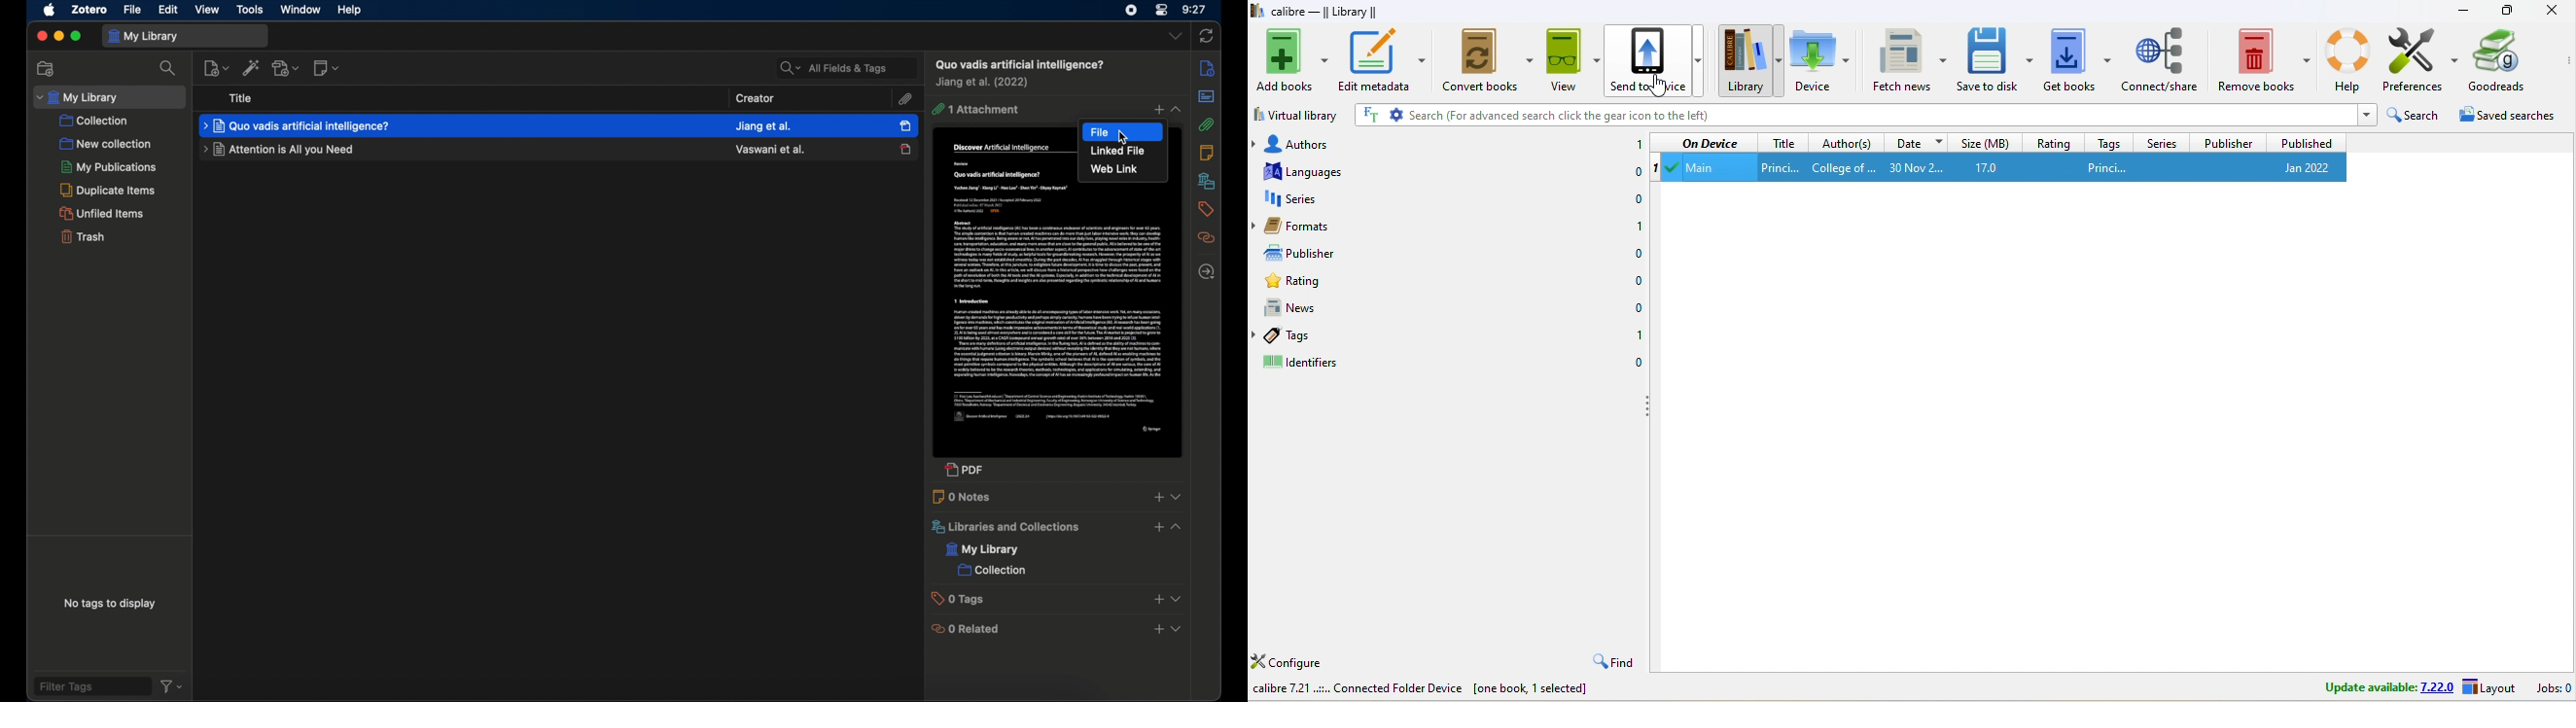  What do you see at coordinates (1206, 125) in the screenshot?
I see `attachments` at bounding box center [1206, 125].